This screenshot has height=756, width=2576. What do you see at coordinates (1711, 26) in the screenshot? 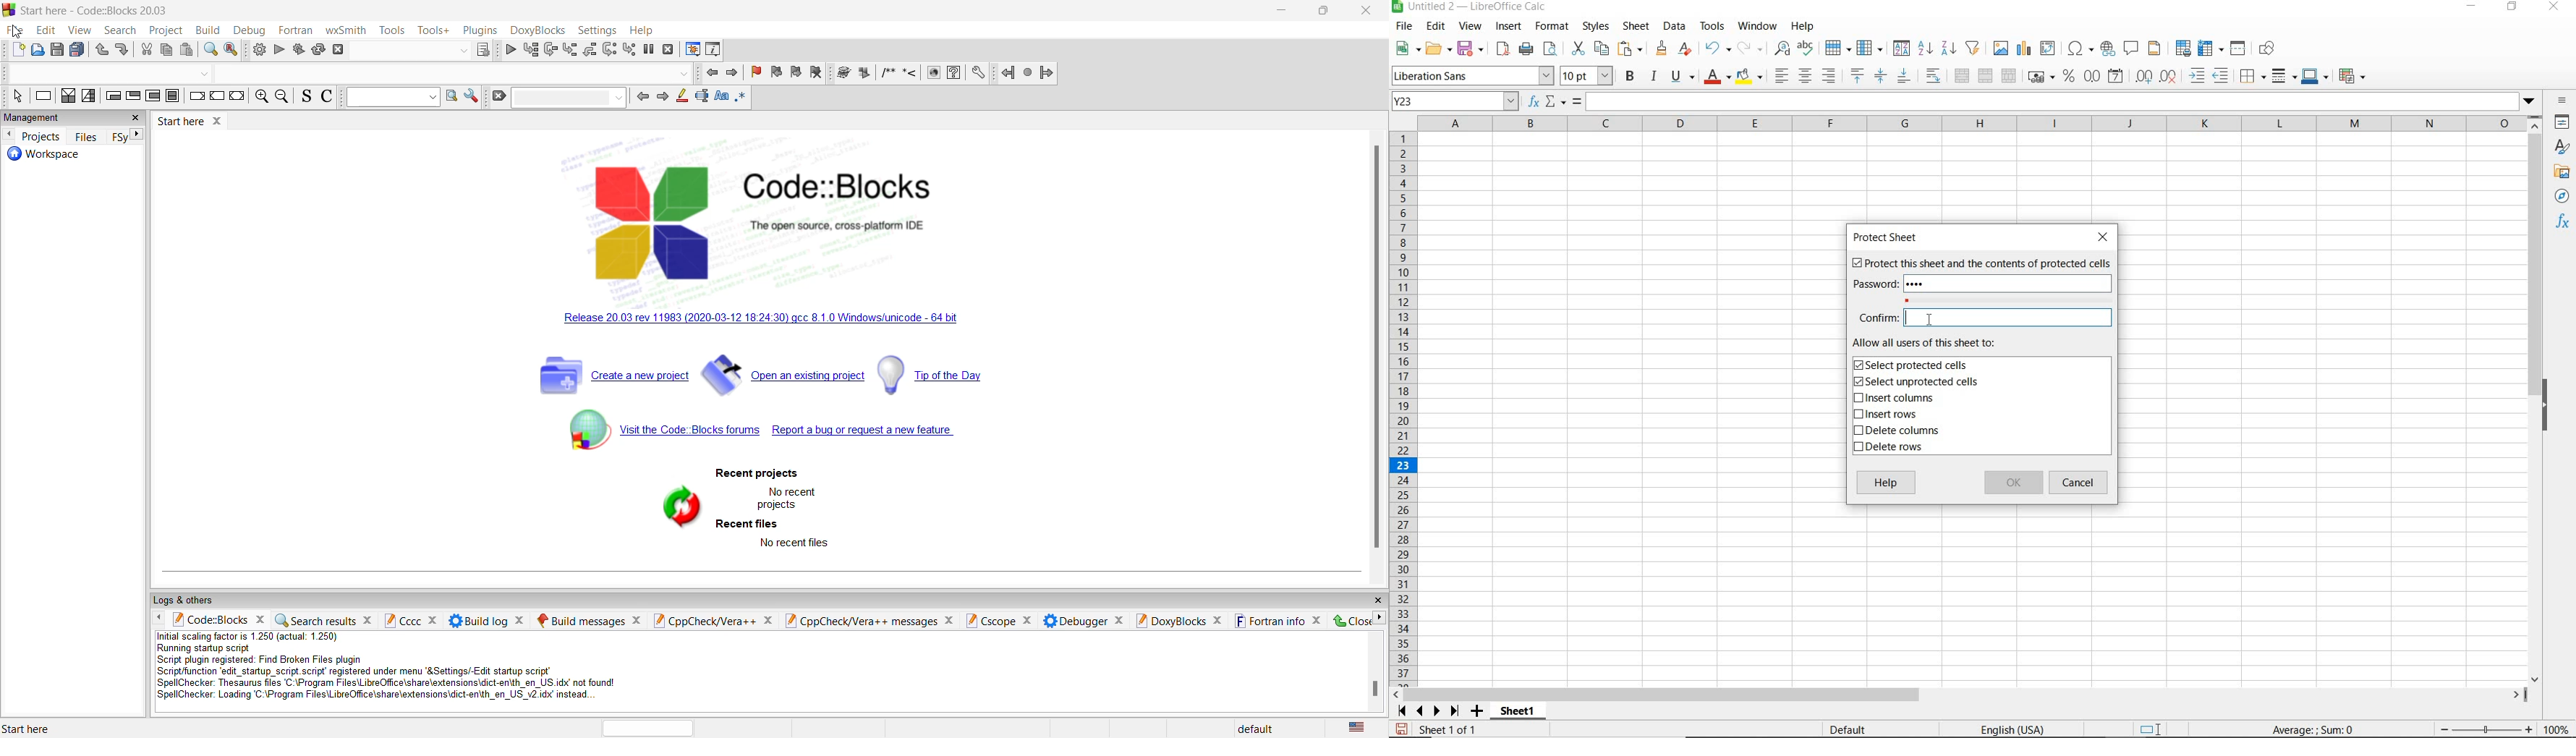
I see `TOOLS` at bounding box center [1711, 26].